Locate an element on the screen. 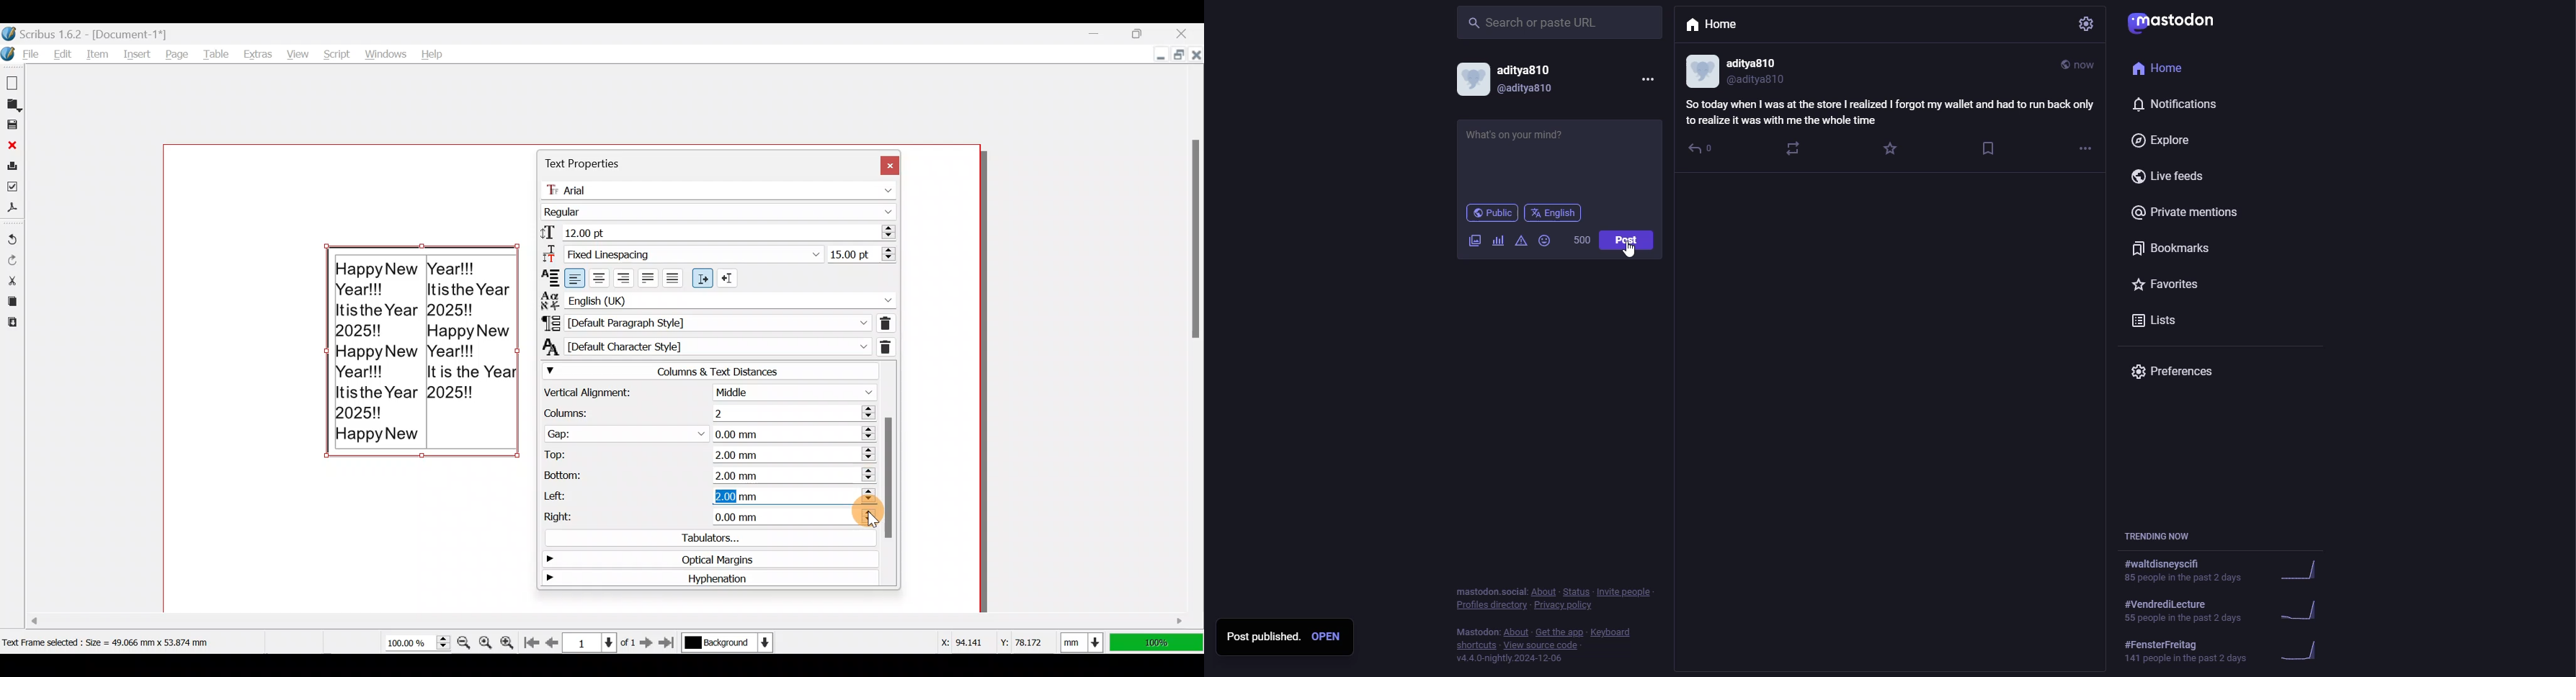  lists is located at coordinates (2157, 323).